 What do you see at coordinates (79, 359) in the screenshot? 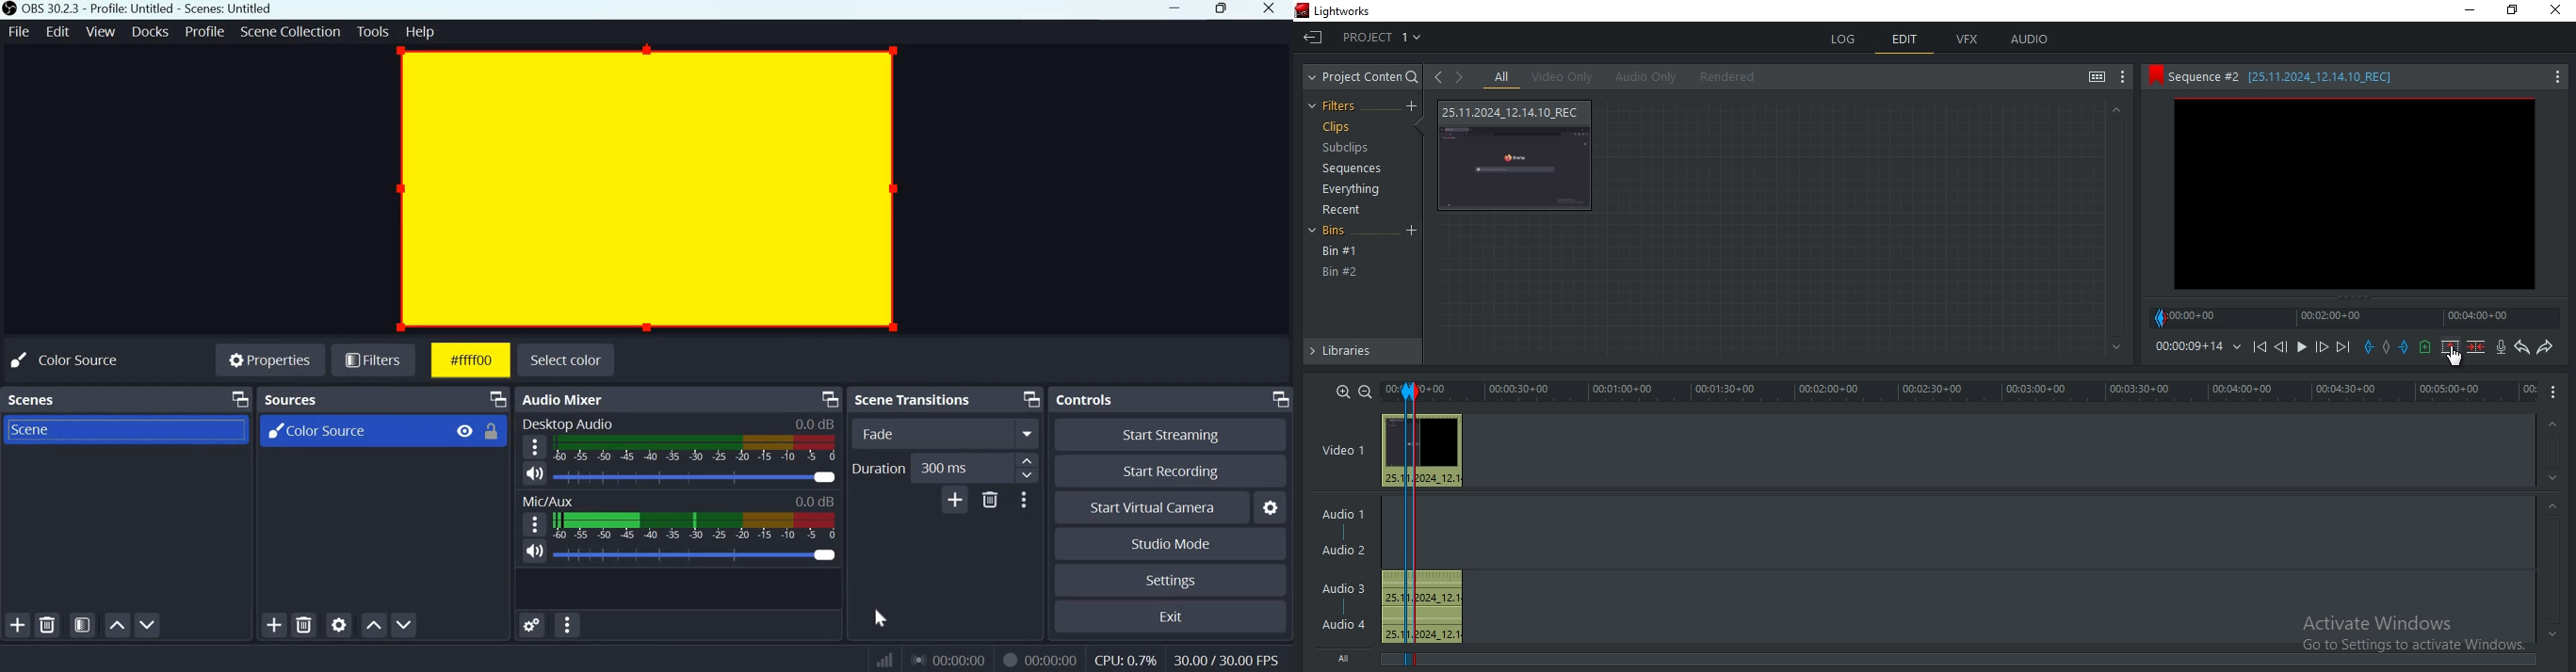
I see `No source selected` at bounding box center [79, 359].